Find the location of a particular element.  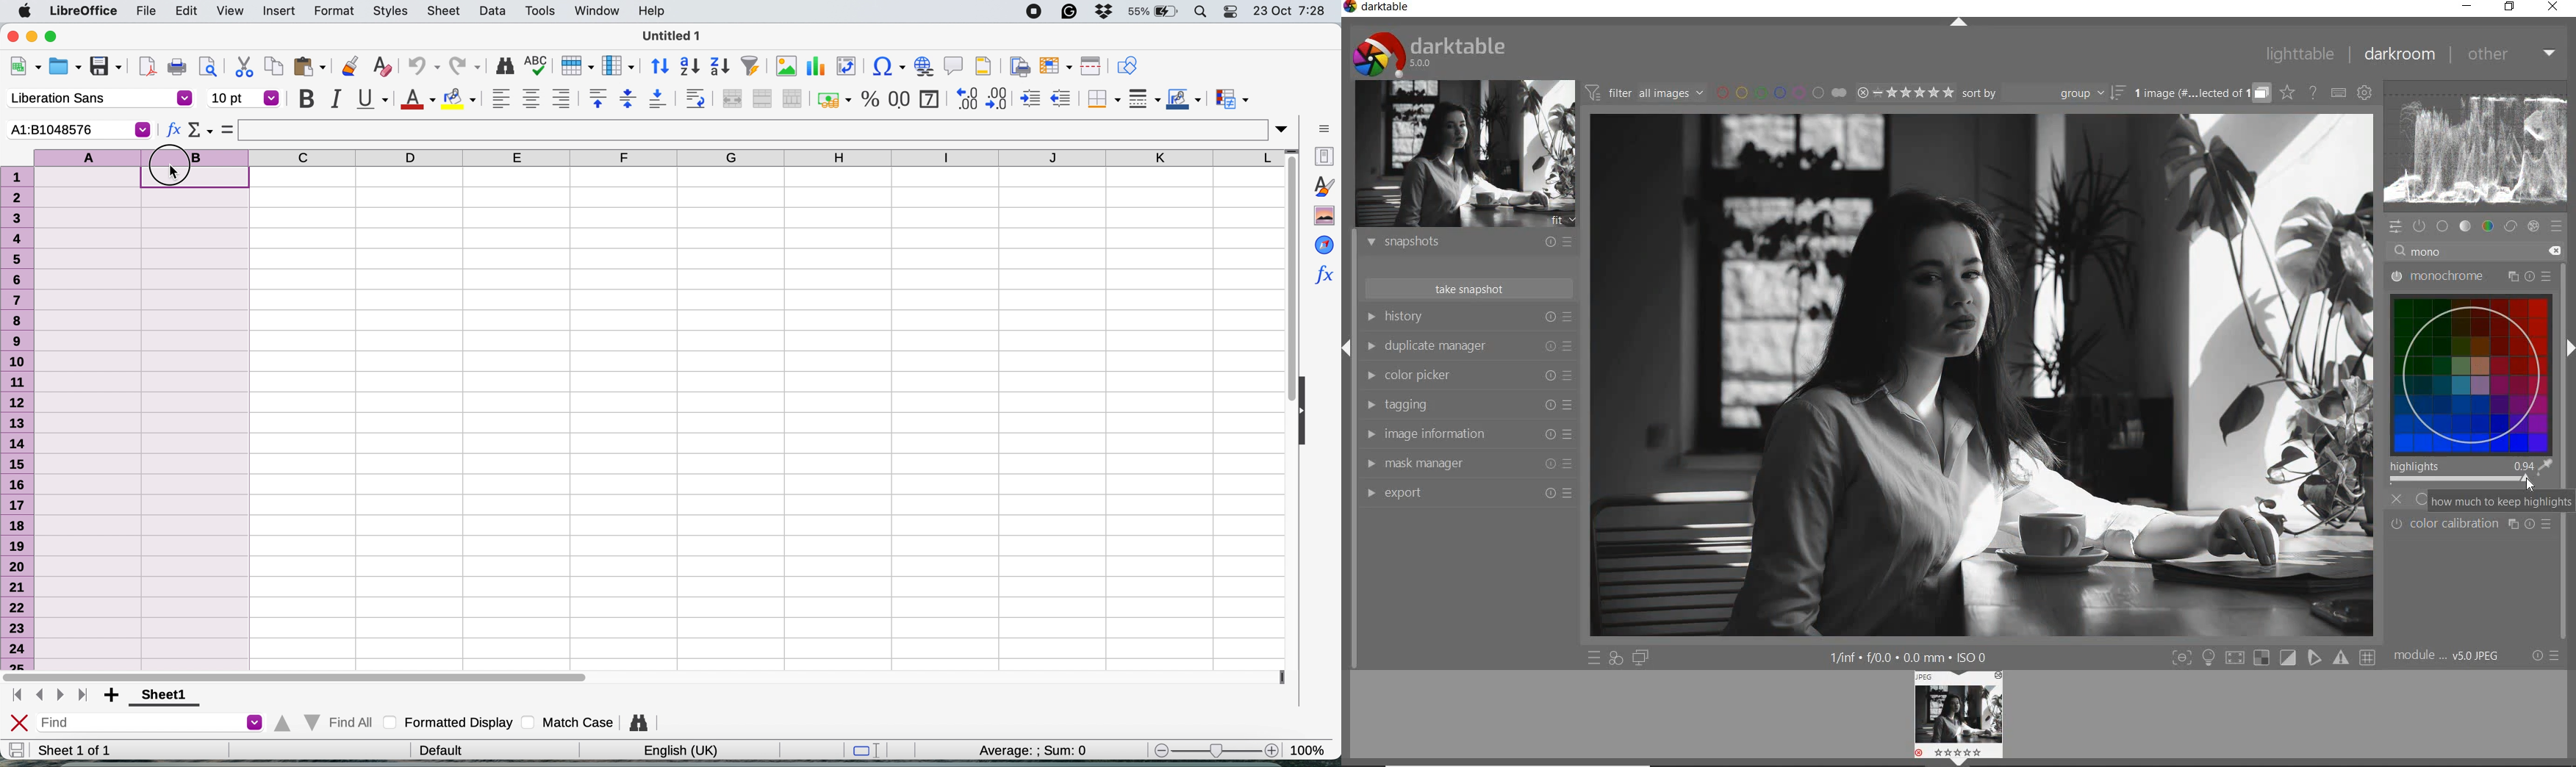

format as currency is located at coordinates (833, 97).